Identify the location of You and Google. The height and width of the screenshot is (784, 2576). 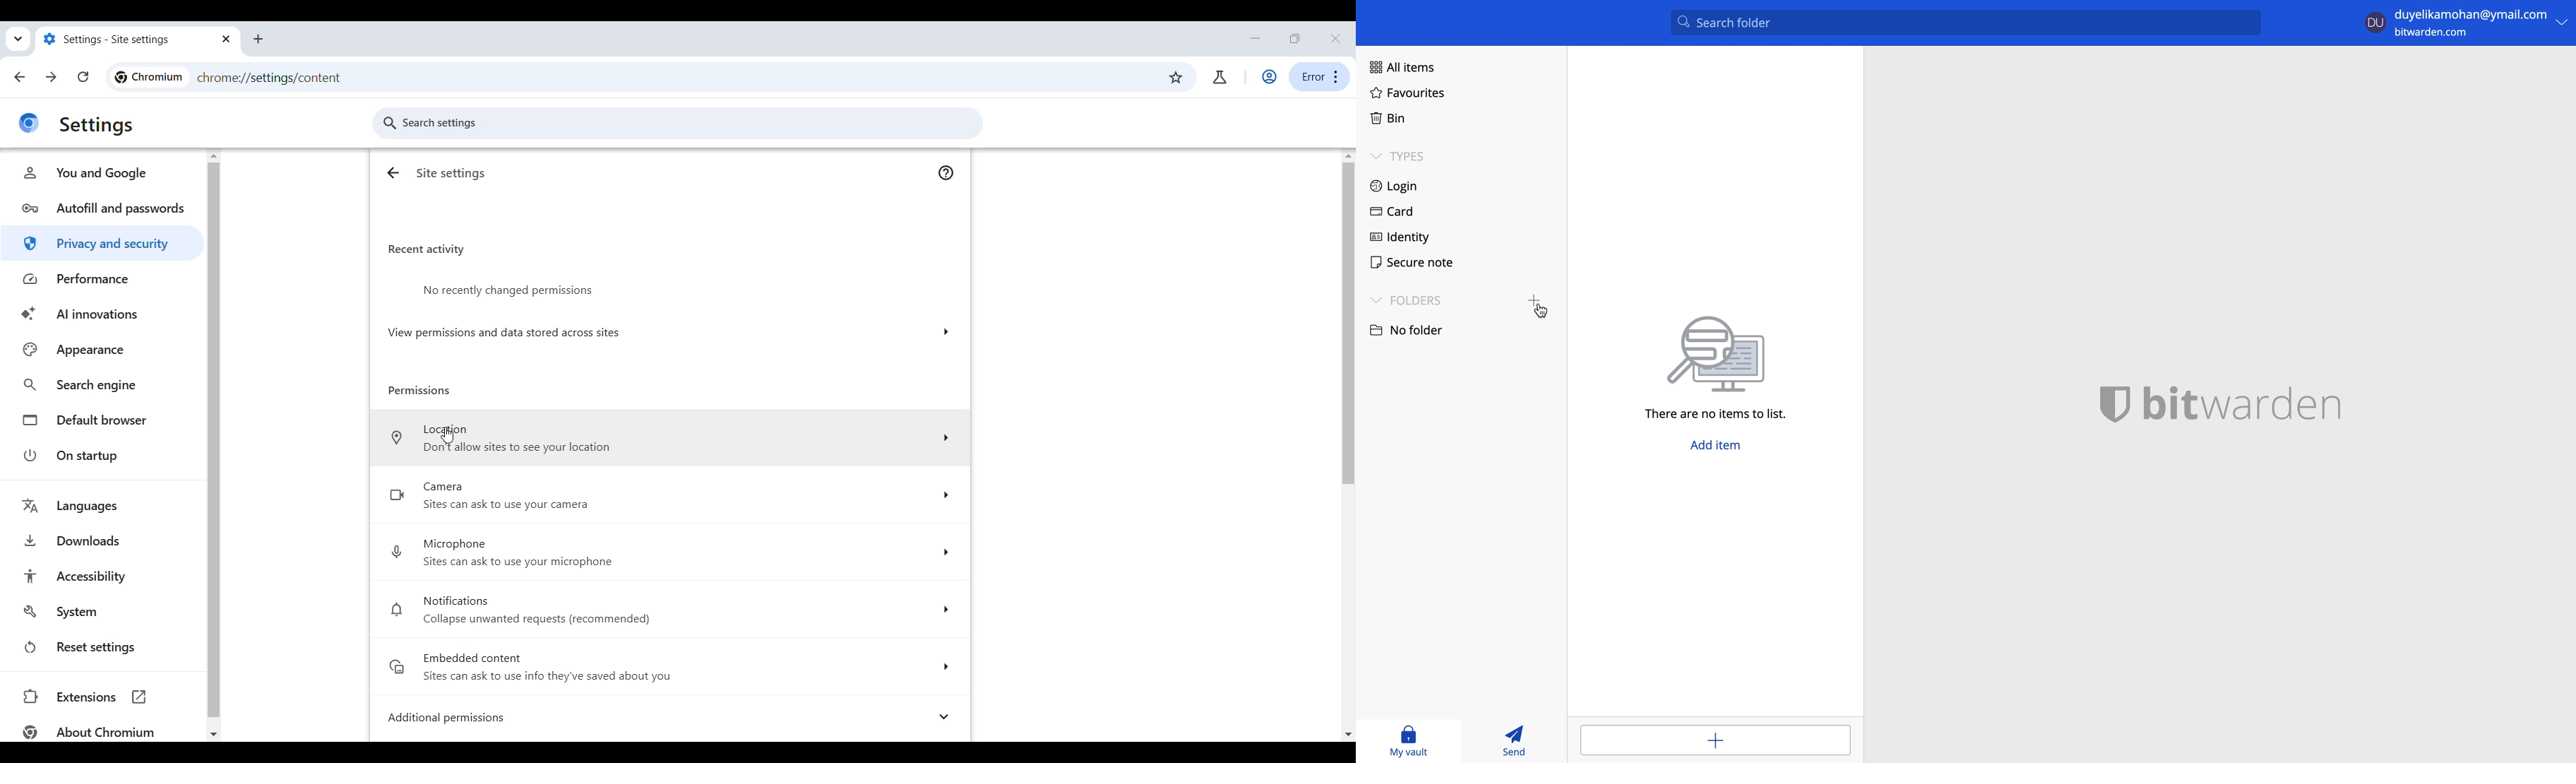
(102, 172).